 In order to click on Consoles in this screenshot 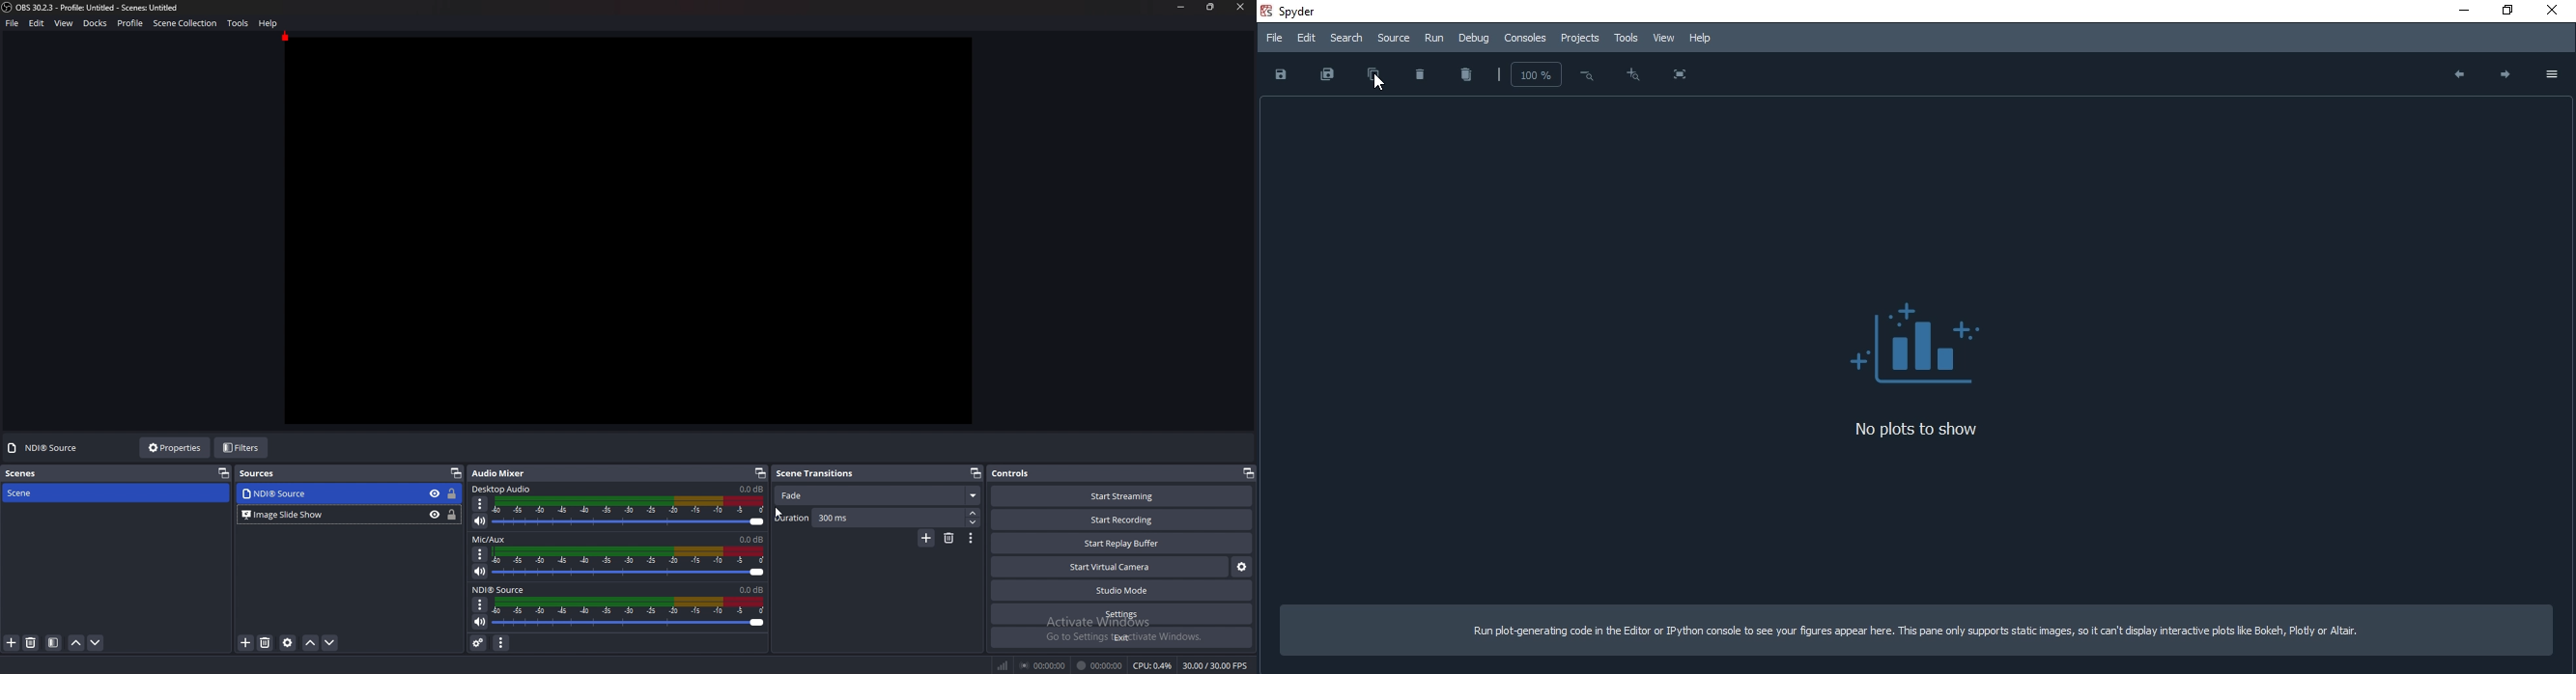, I will do `click(1528, 41)`.